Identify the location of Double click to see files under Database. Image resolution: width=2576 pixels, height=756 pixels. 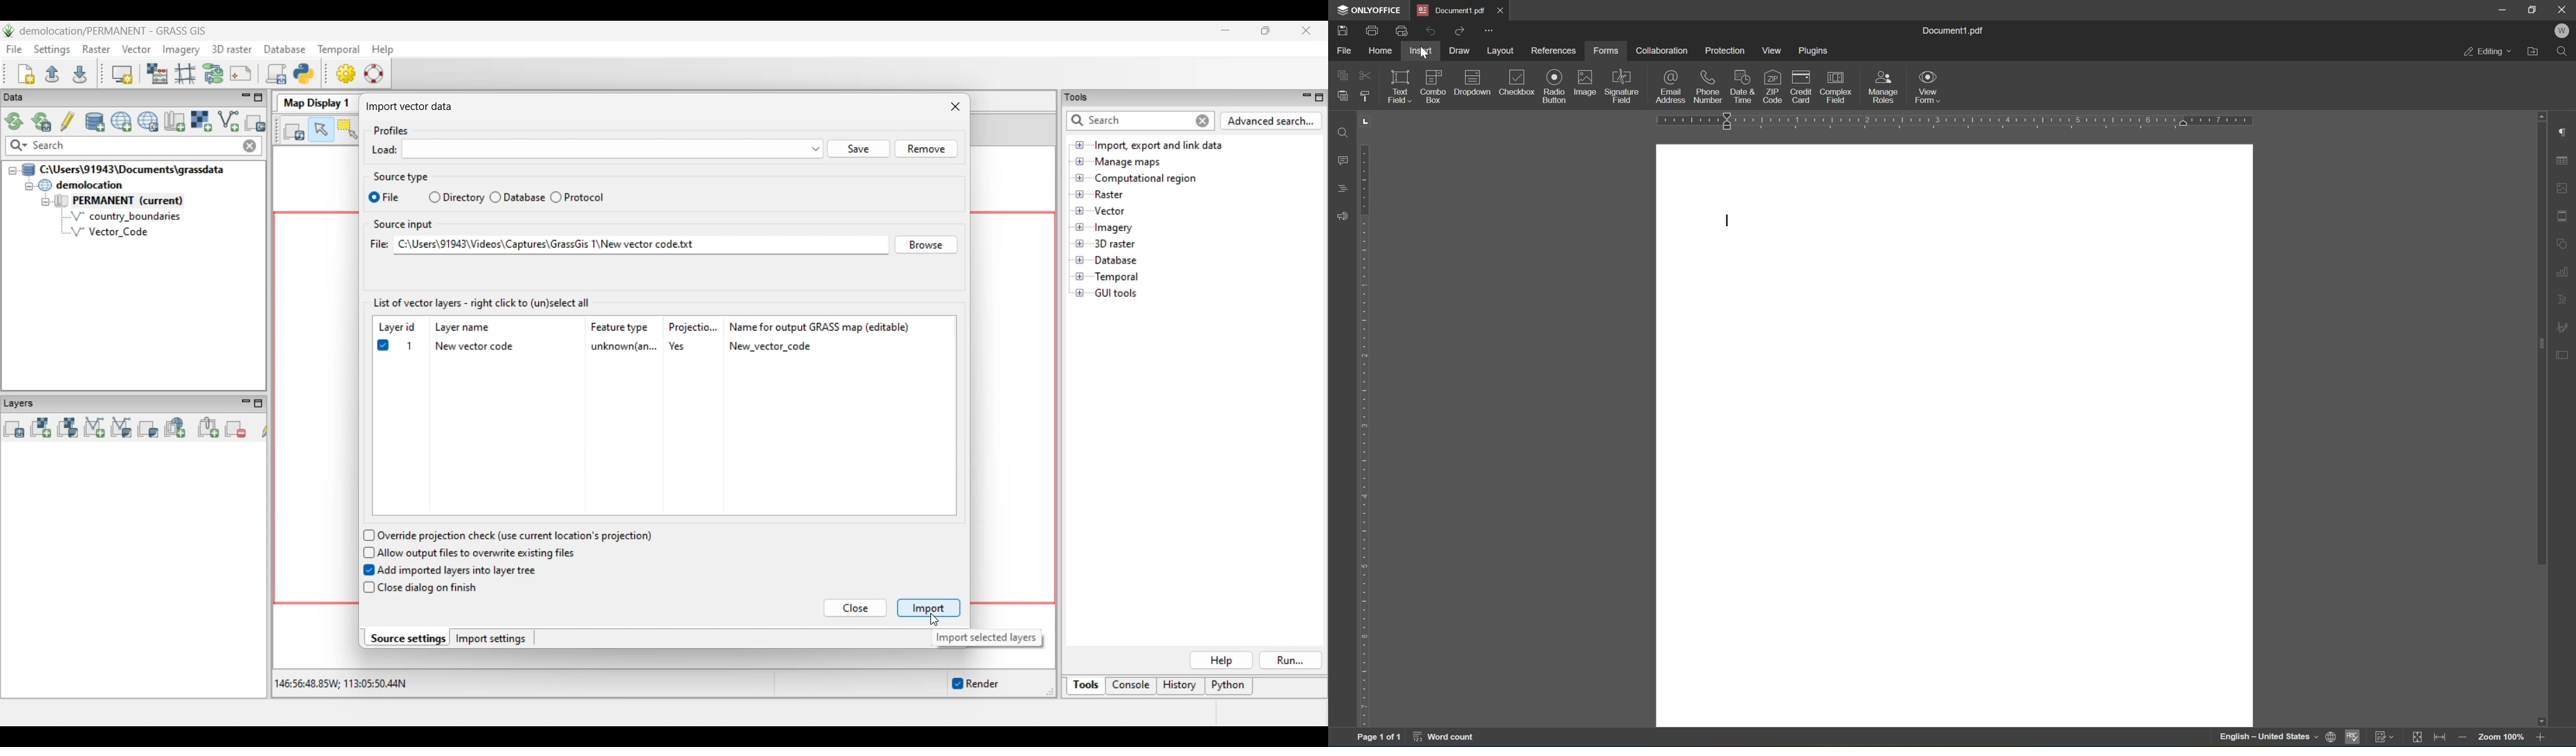
(1115, 261).